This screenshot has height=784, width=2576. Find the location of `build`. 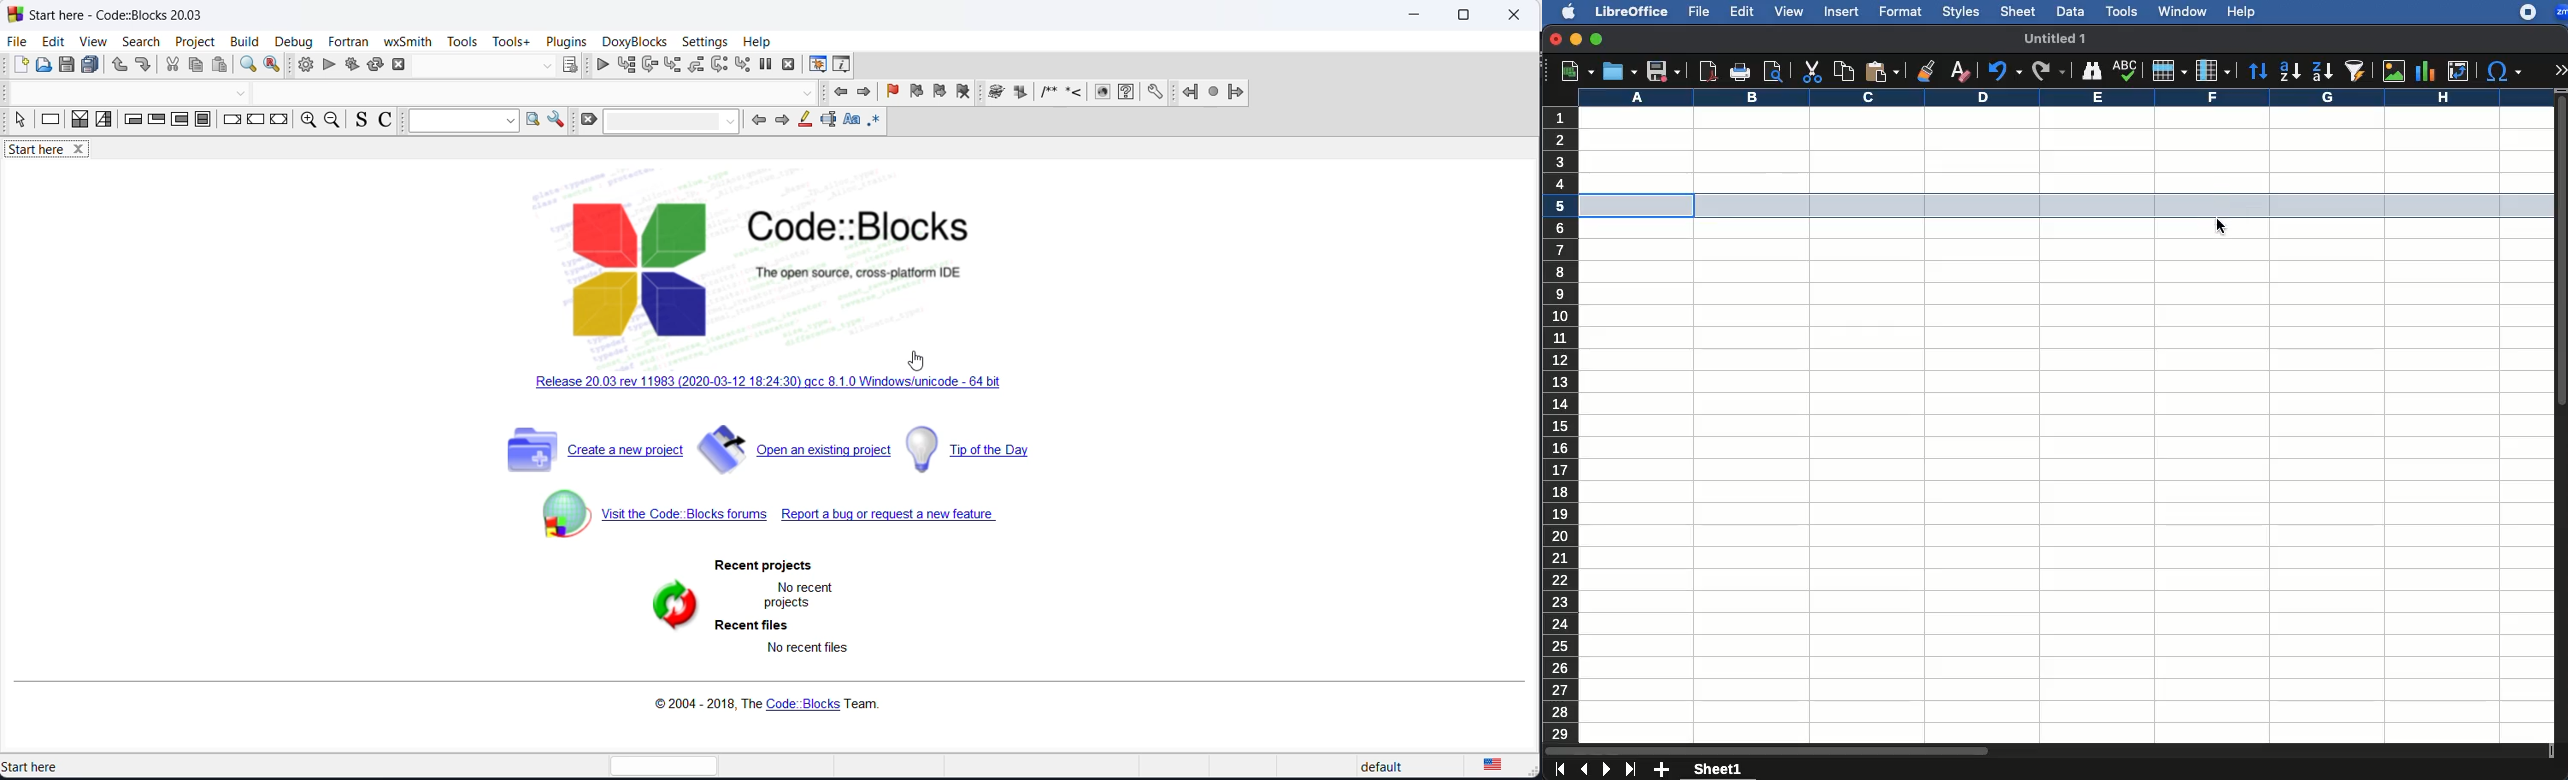

build is located at coordinates (243, 41).